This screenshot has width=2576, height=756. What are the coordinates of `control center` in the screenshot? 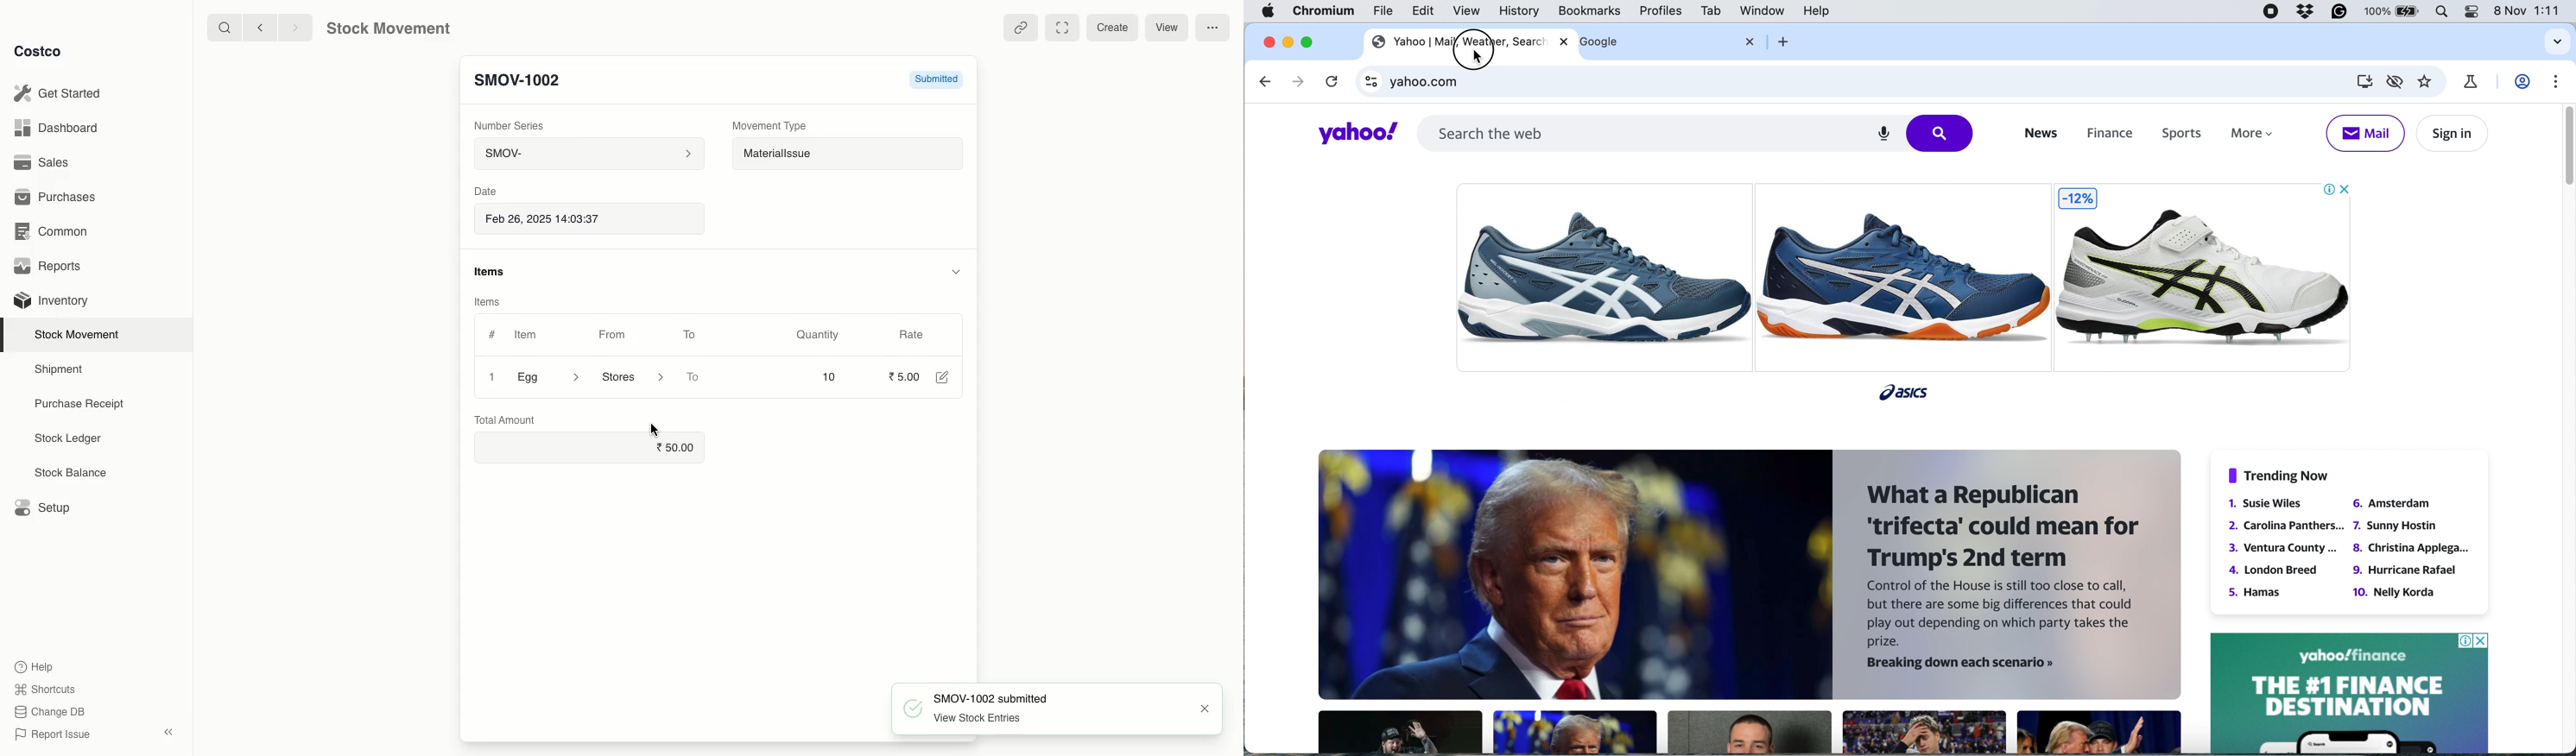 It's located at (2473, 12).